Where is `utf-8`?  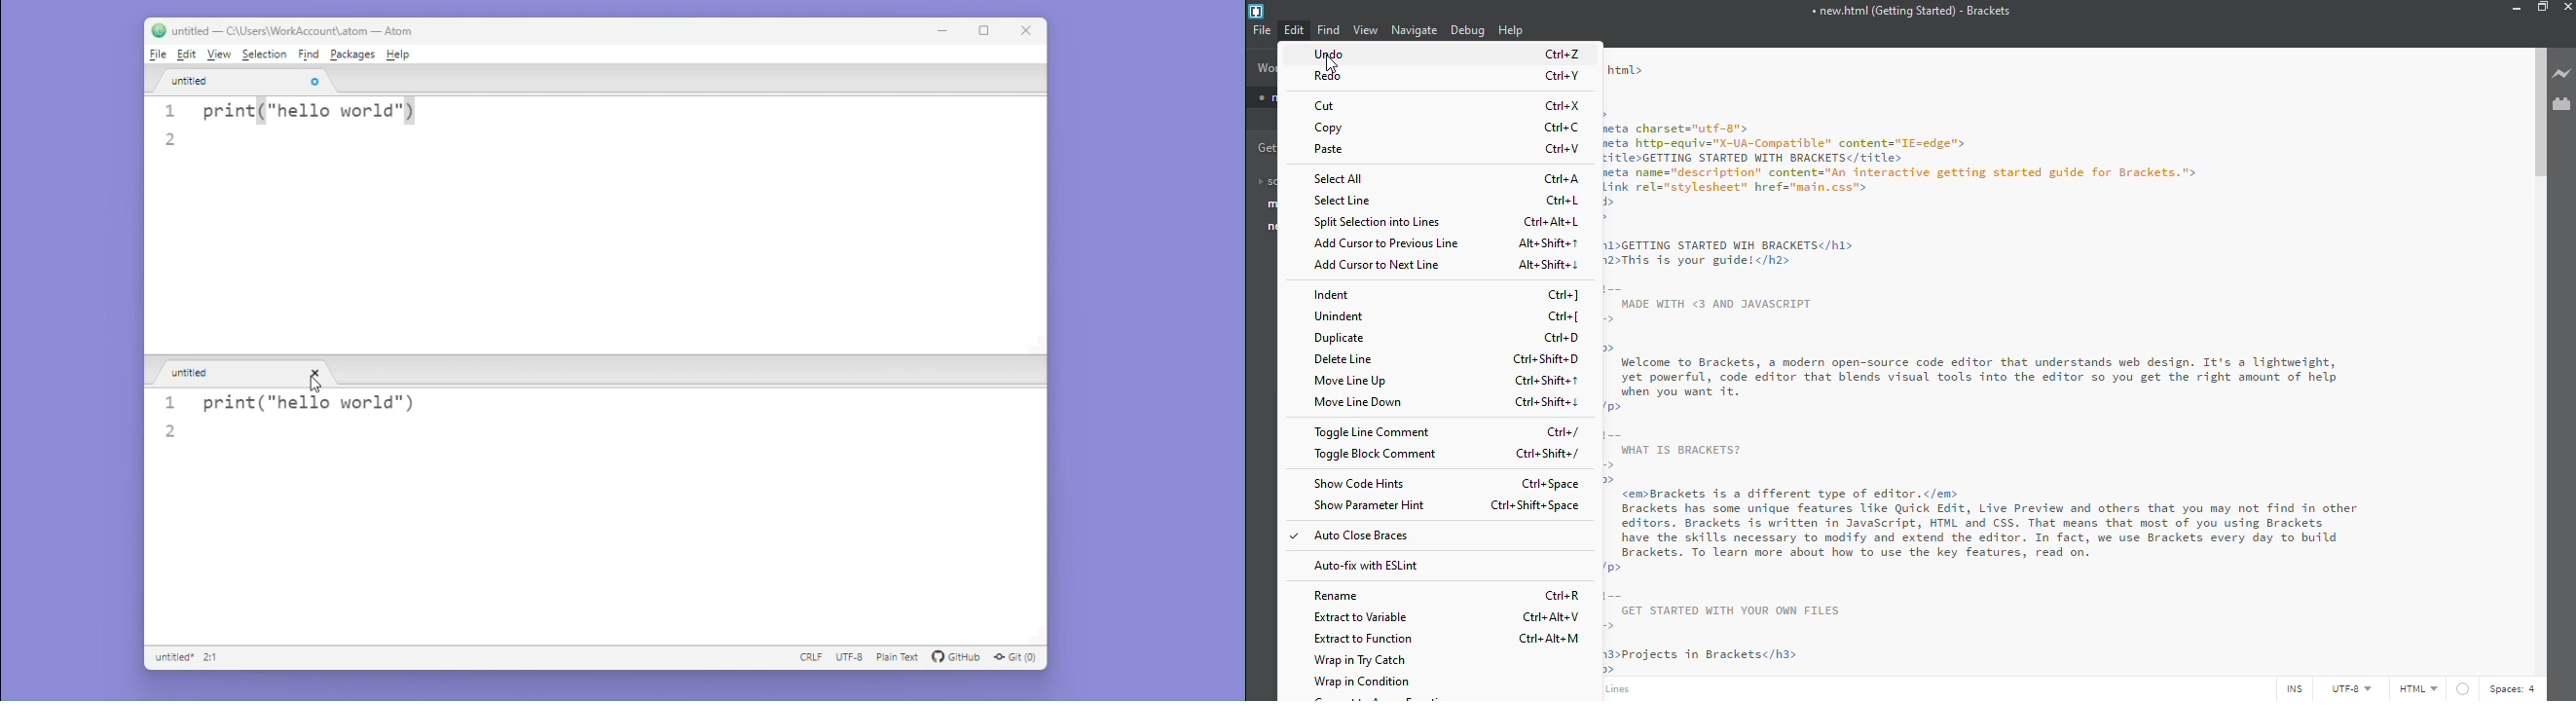 utf-8 is located at coordinates (2352, 689).